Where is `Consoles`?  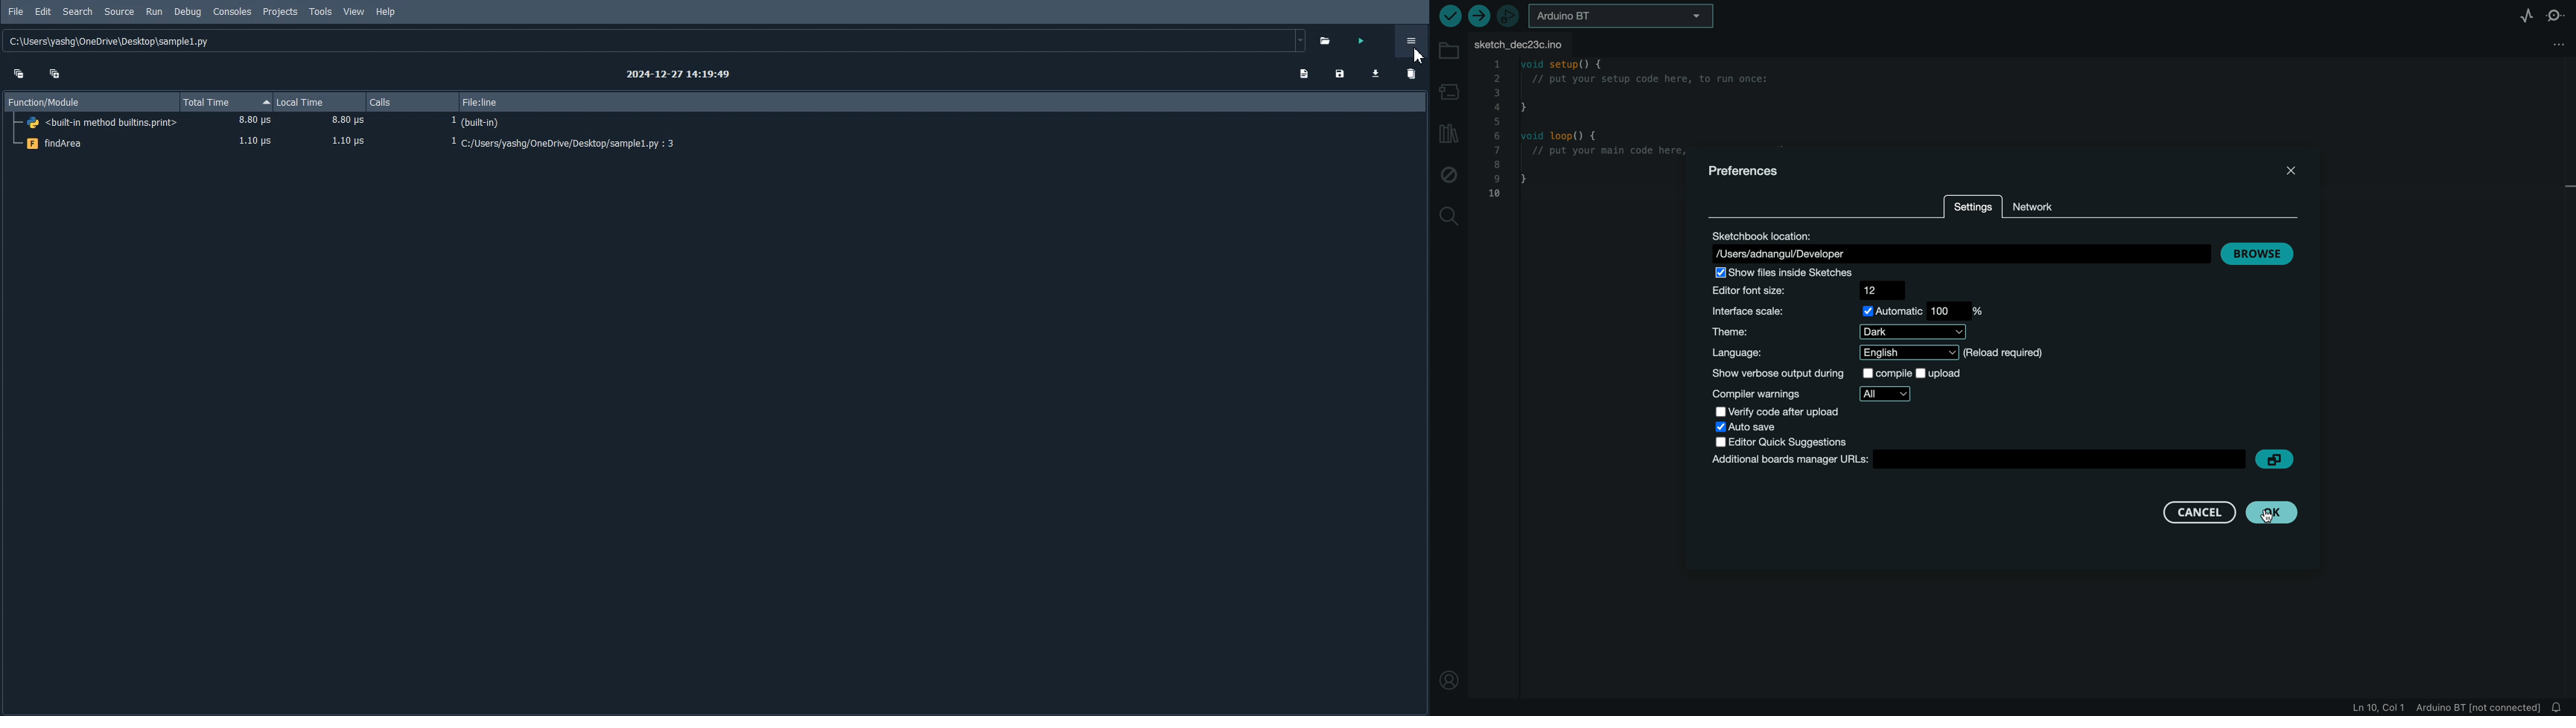
Consoles is located at coordinates (232, 11).